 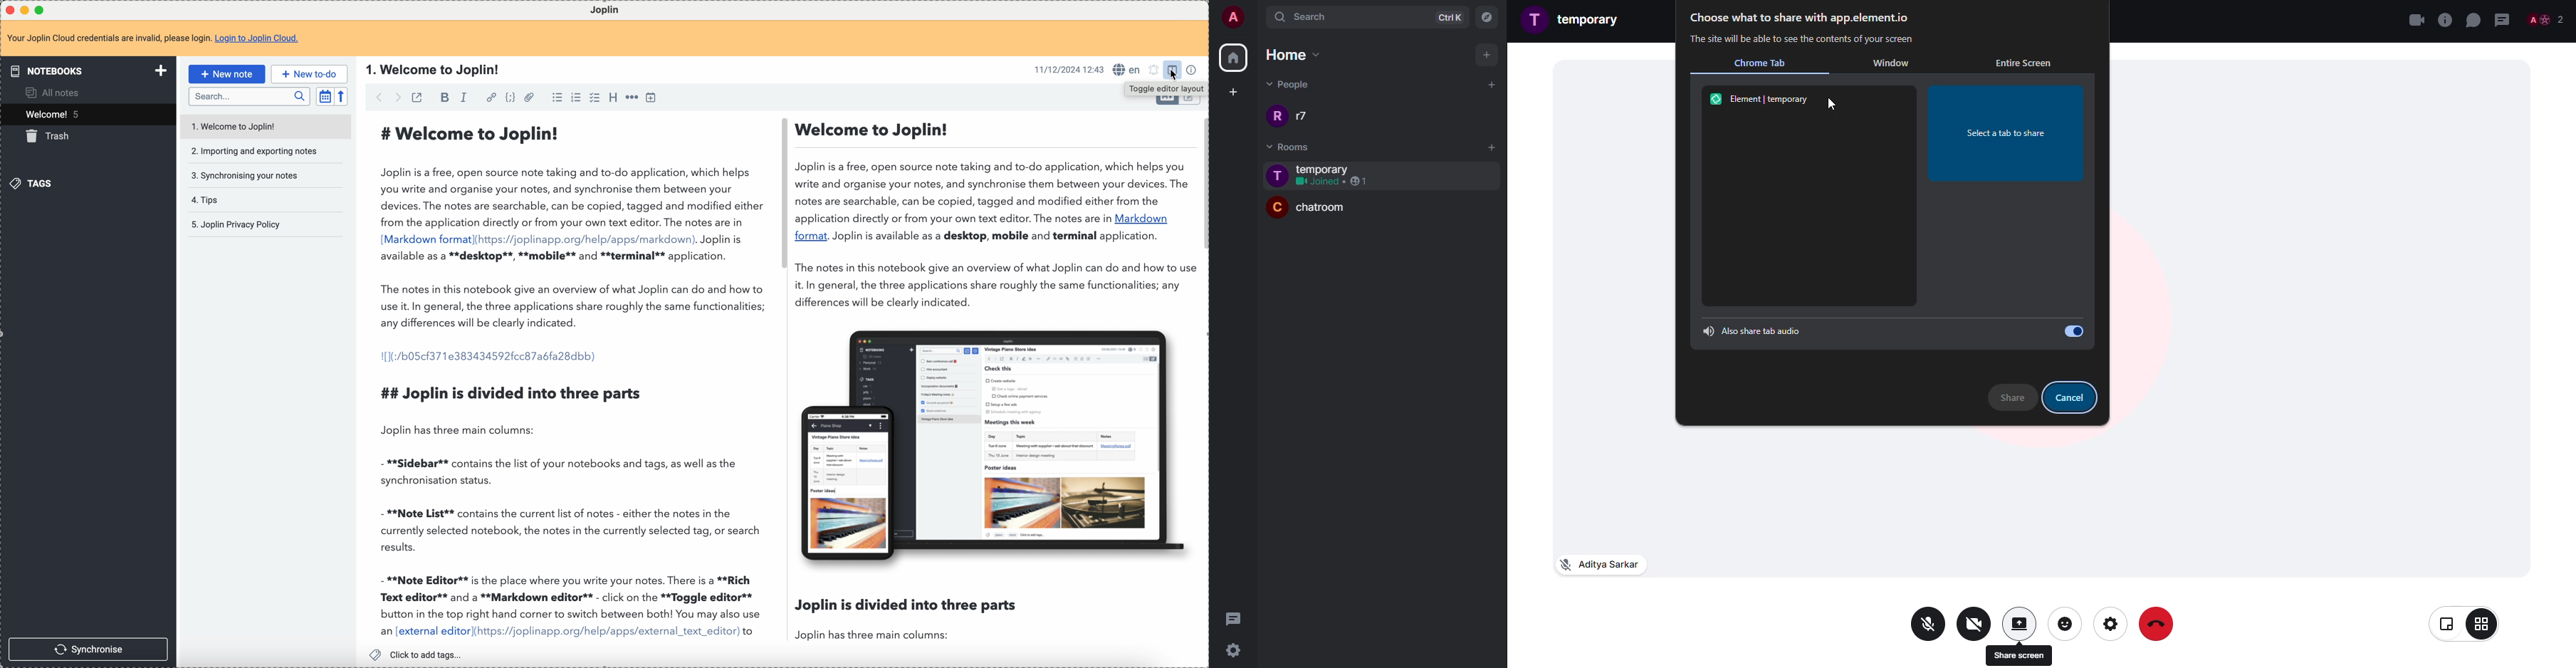 I want to click on search, so click(x=1331, y=18).